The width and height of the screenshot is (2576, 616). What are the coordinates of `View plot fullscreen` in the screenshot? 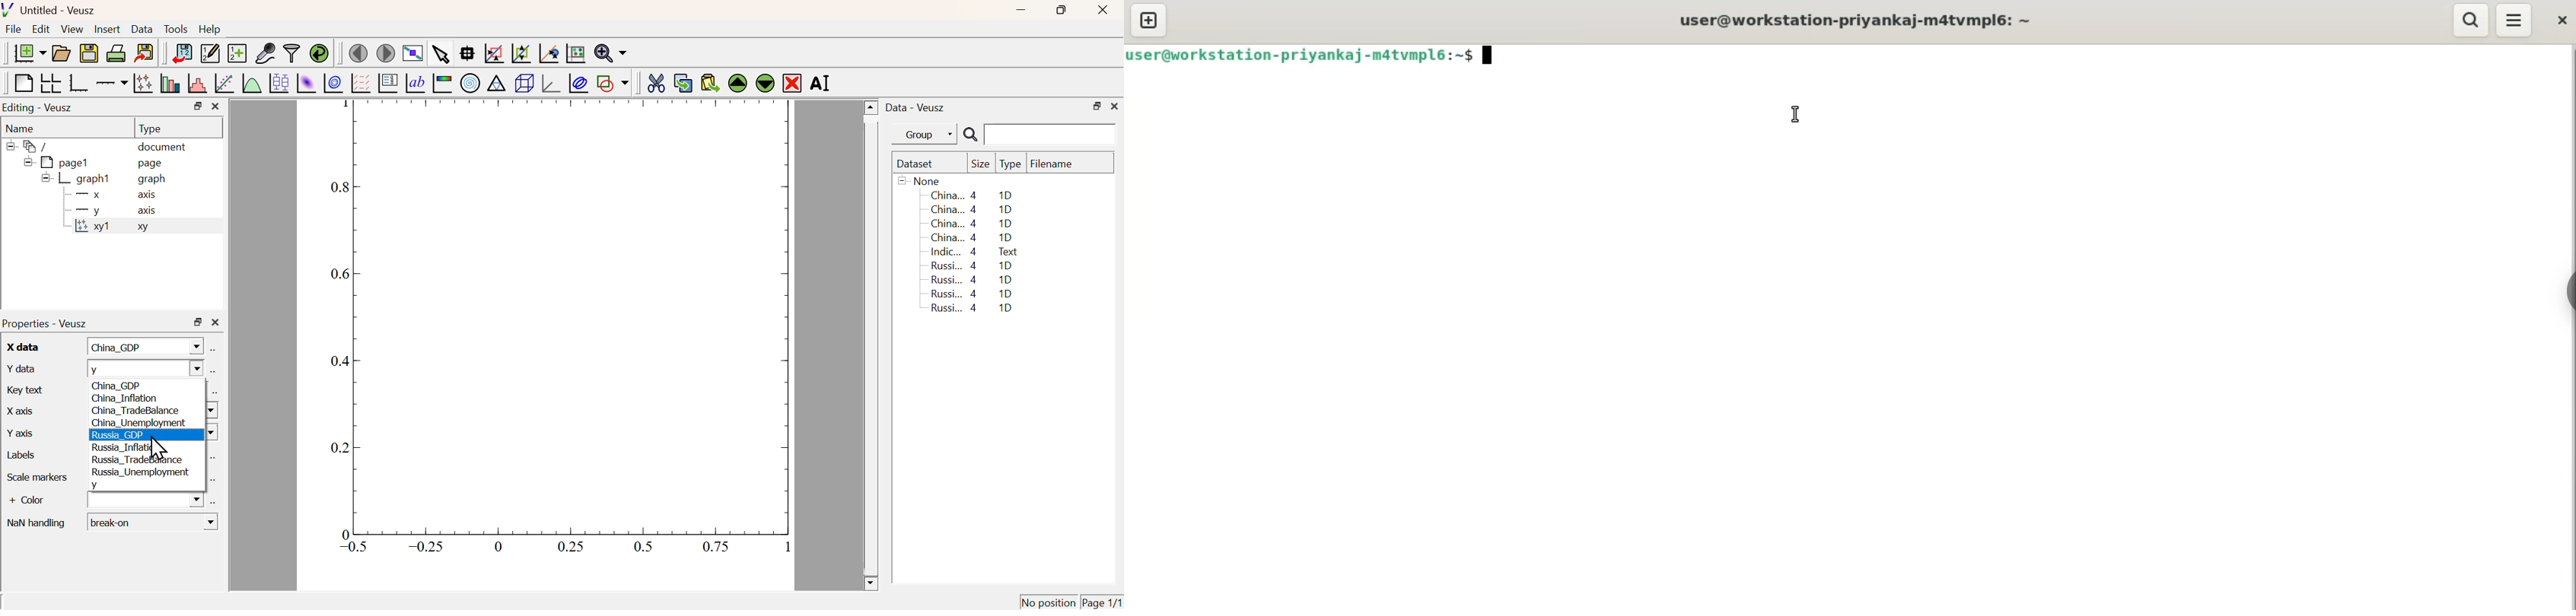 It's located at (411, 54).